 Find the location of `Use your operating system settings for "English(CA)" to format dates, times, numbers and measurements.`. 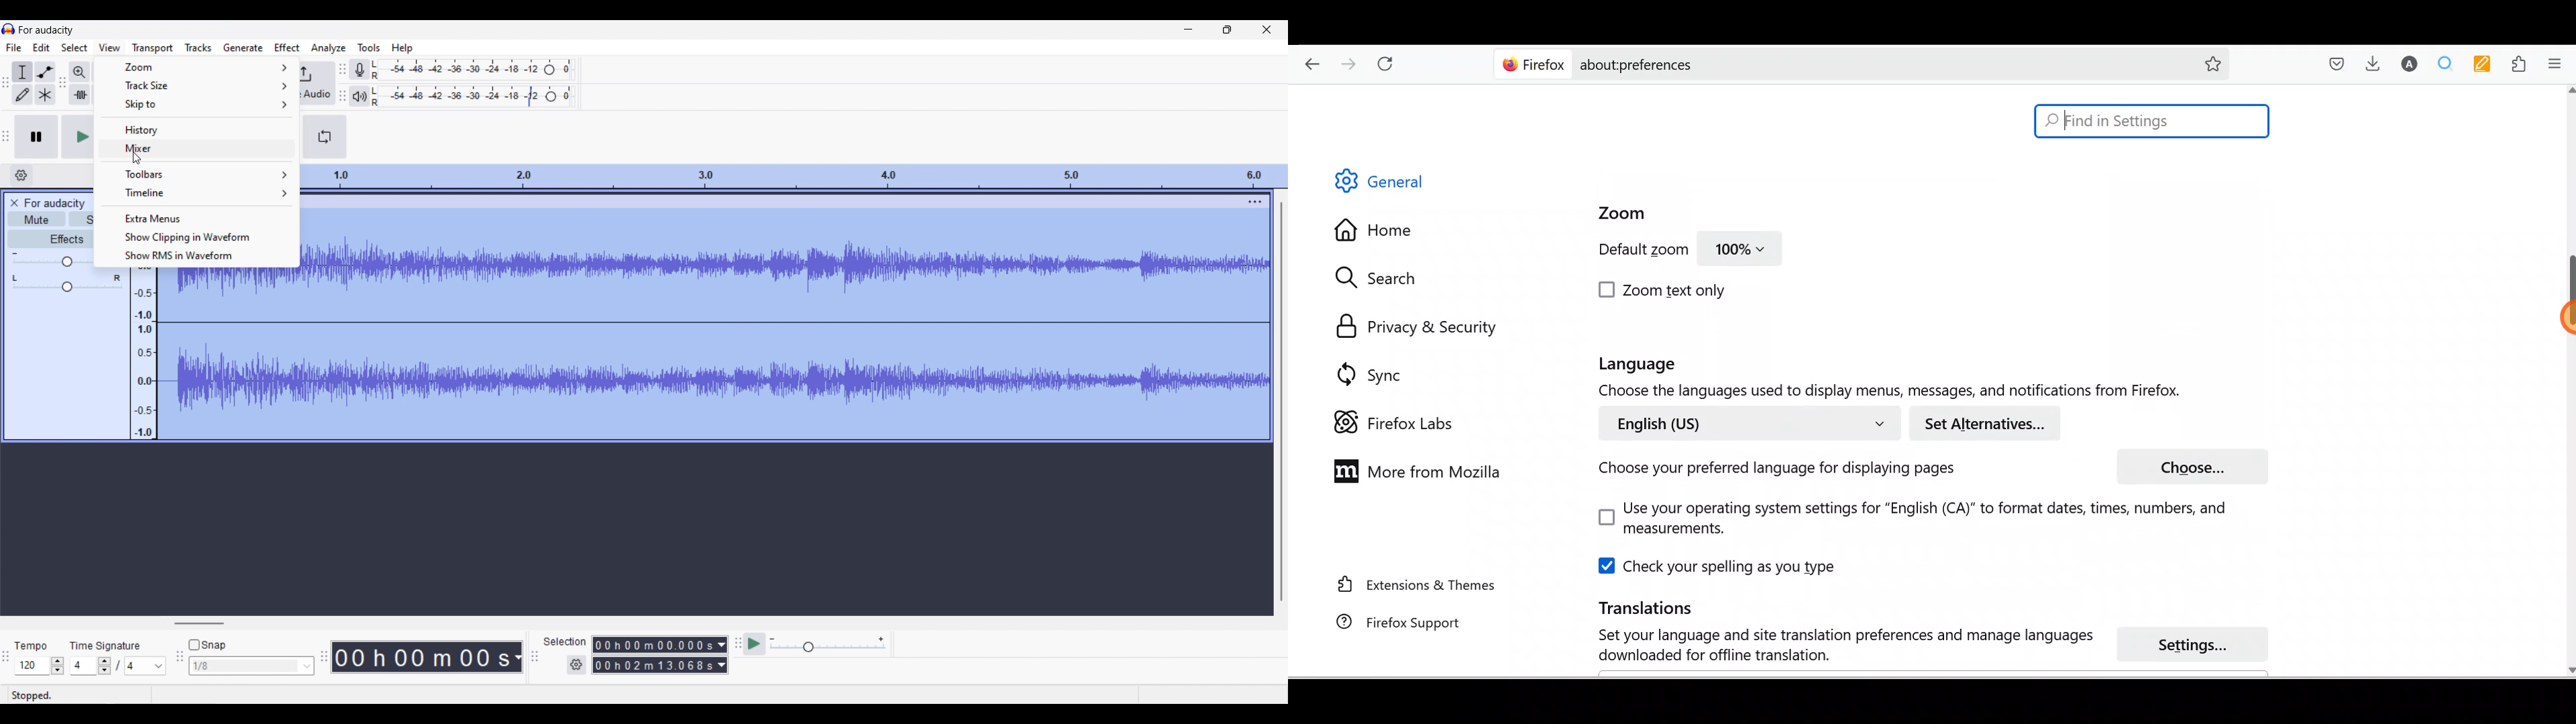

Use your operating system settings for "English(CA)" to format dates, times, numbers and measurements. is located at coordinates (1899, 520).